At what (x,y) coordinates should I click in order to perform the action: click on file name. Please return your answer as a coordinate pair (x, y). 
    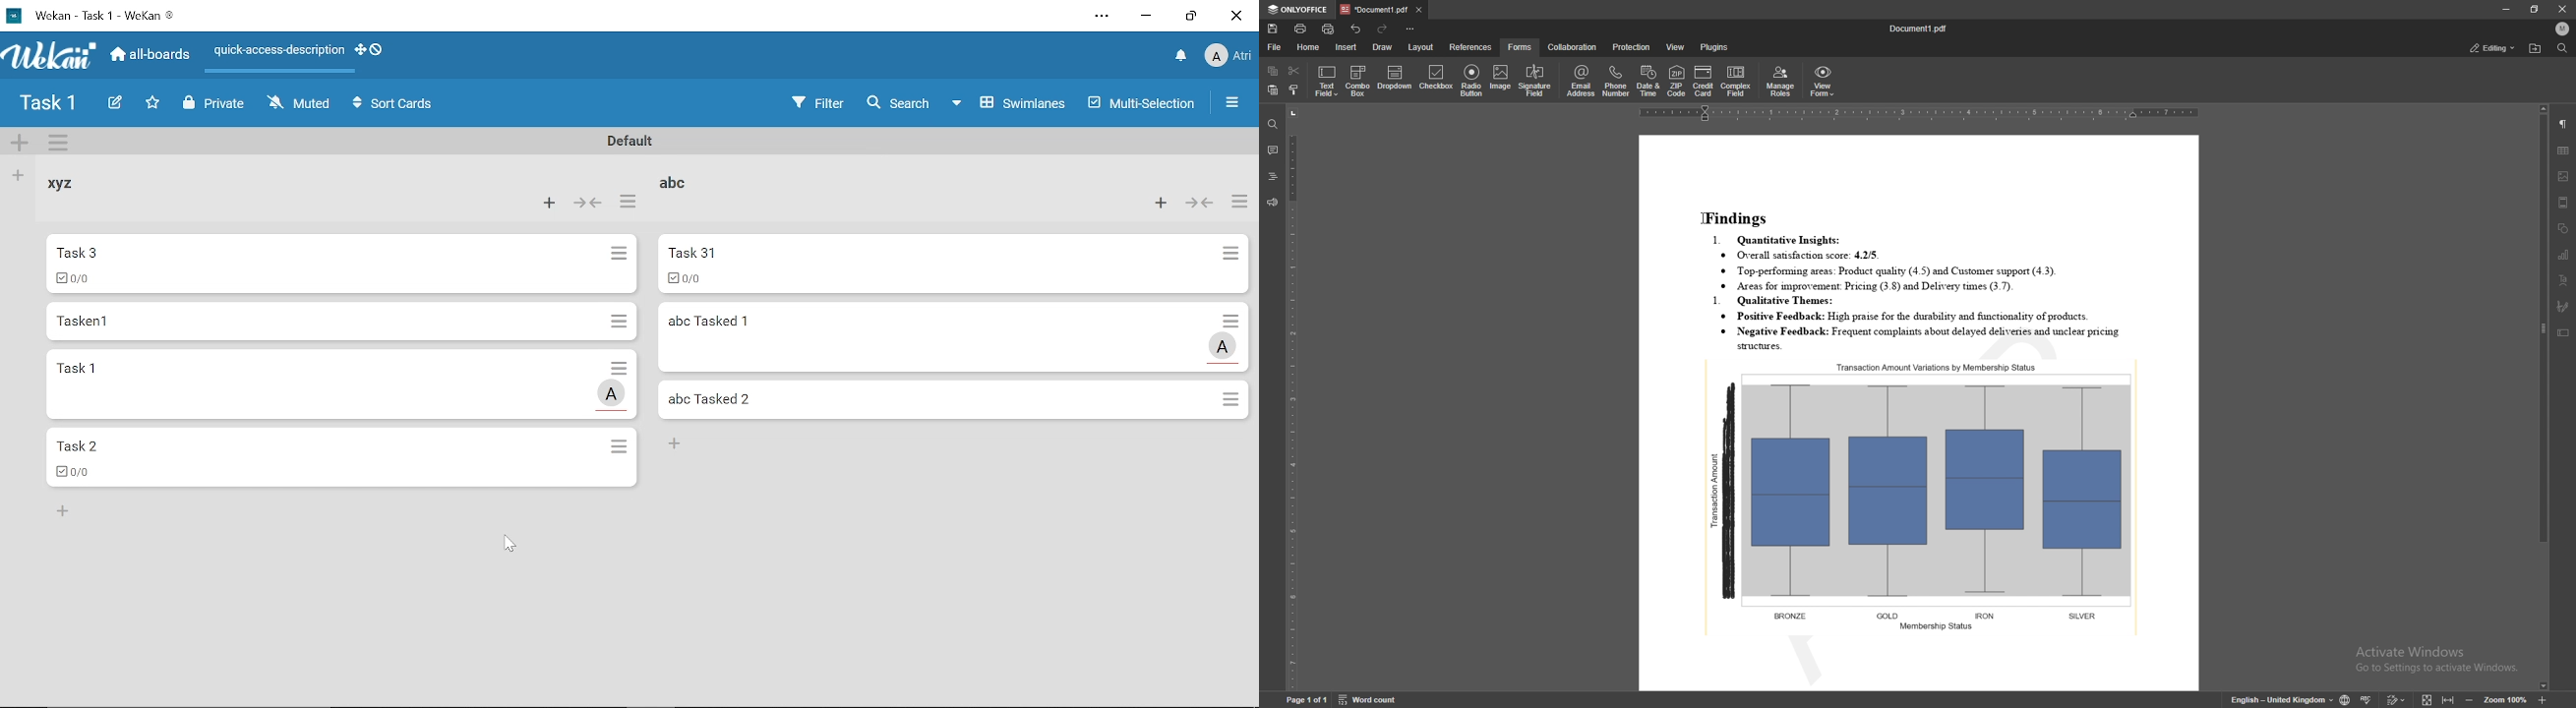
    Looking at the image, I should click on (1922, 28).